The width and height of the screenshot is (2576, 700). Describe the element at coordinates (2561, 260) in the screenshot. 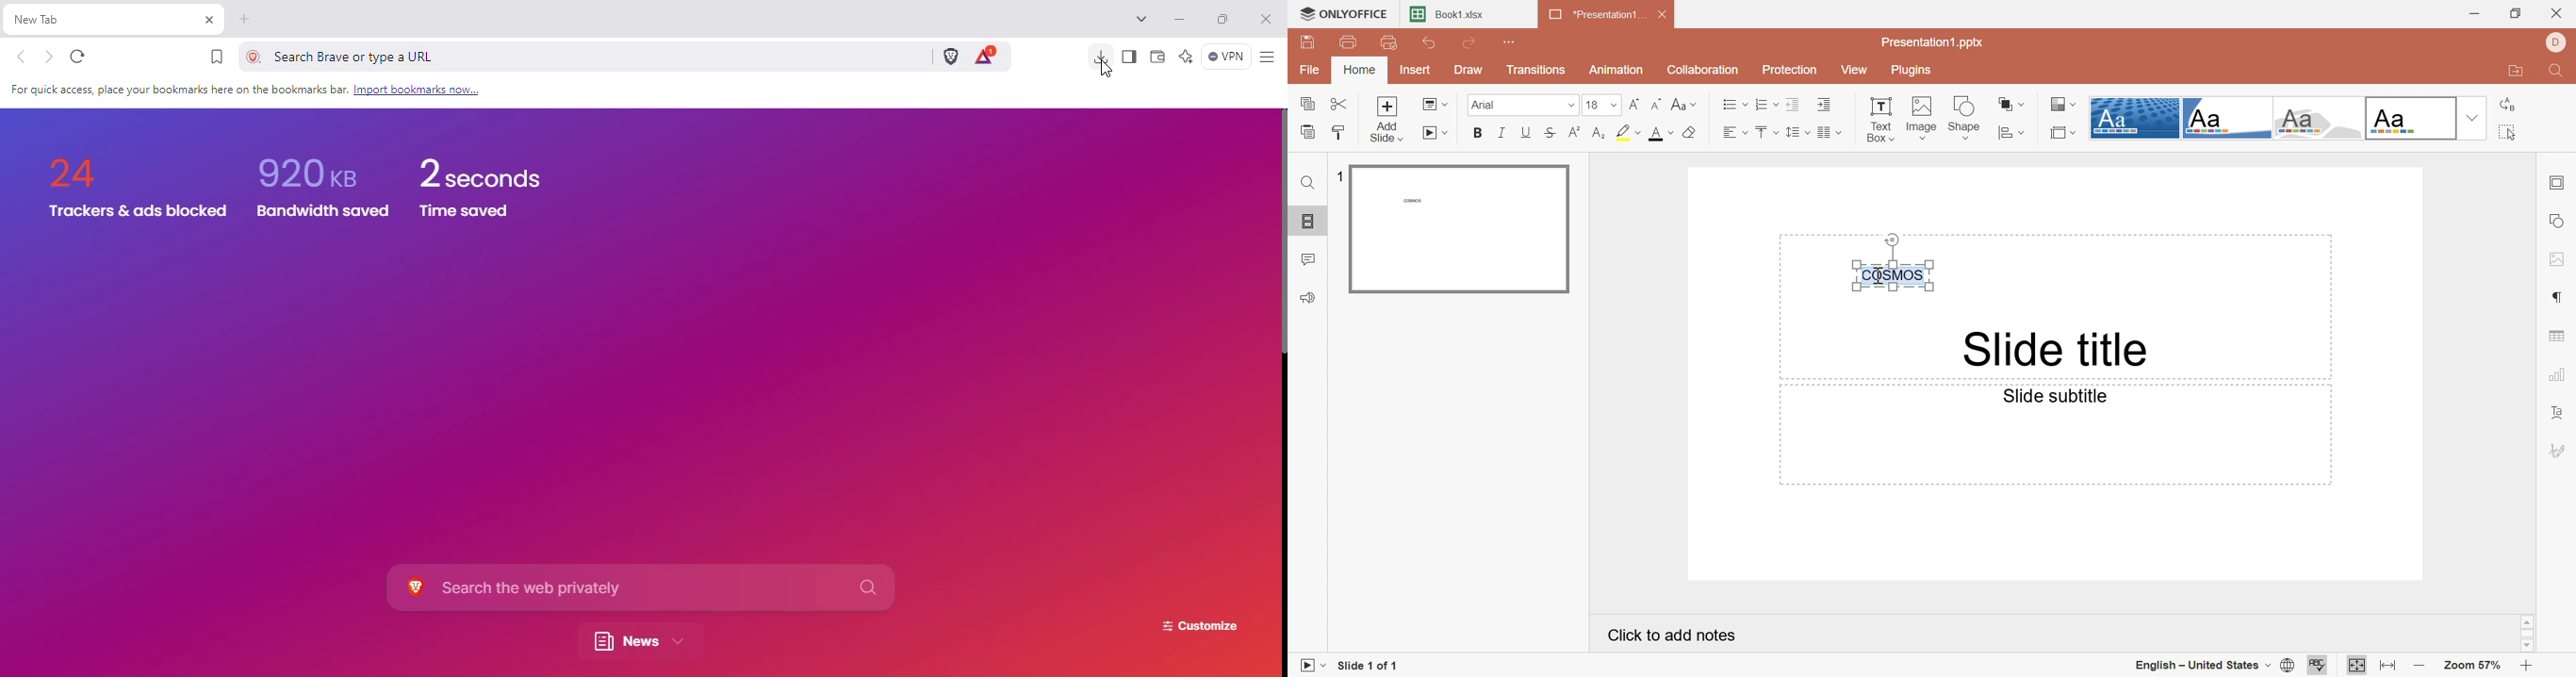

I see `Image settings` at that location.